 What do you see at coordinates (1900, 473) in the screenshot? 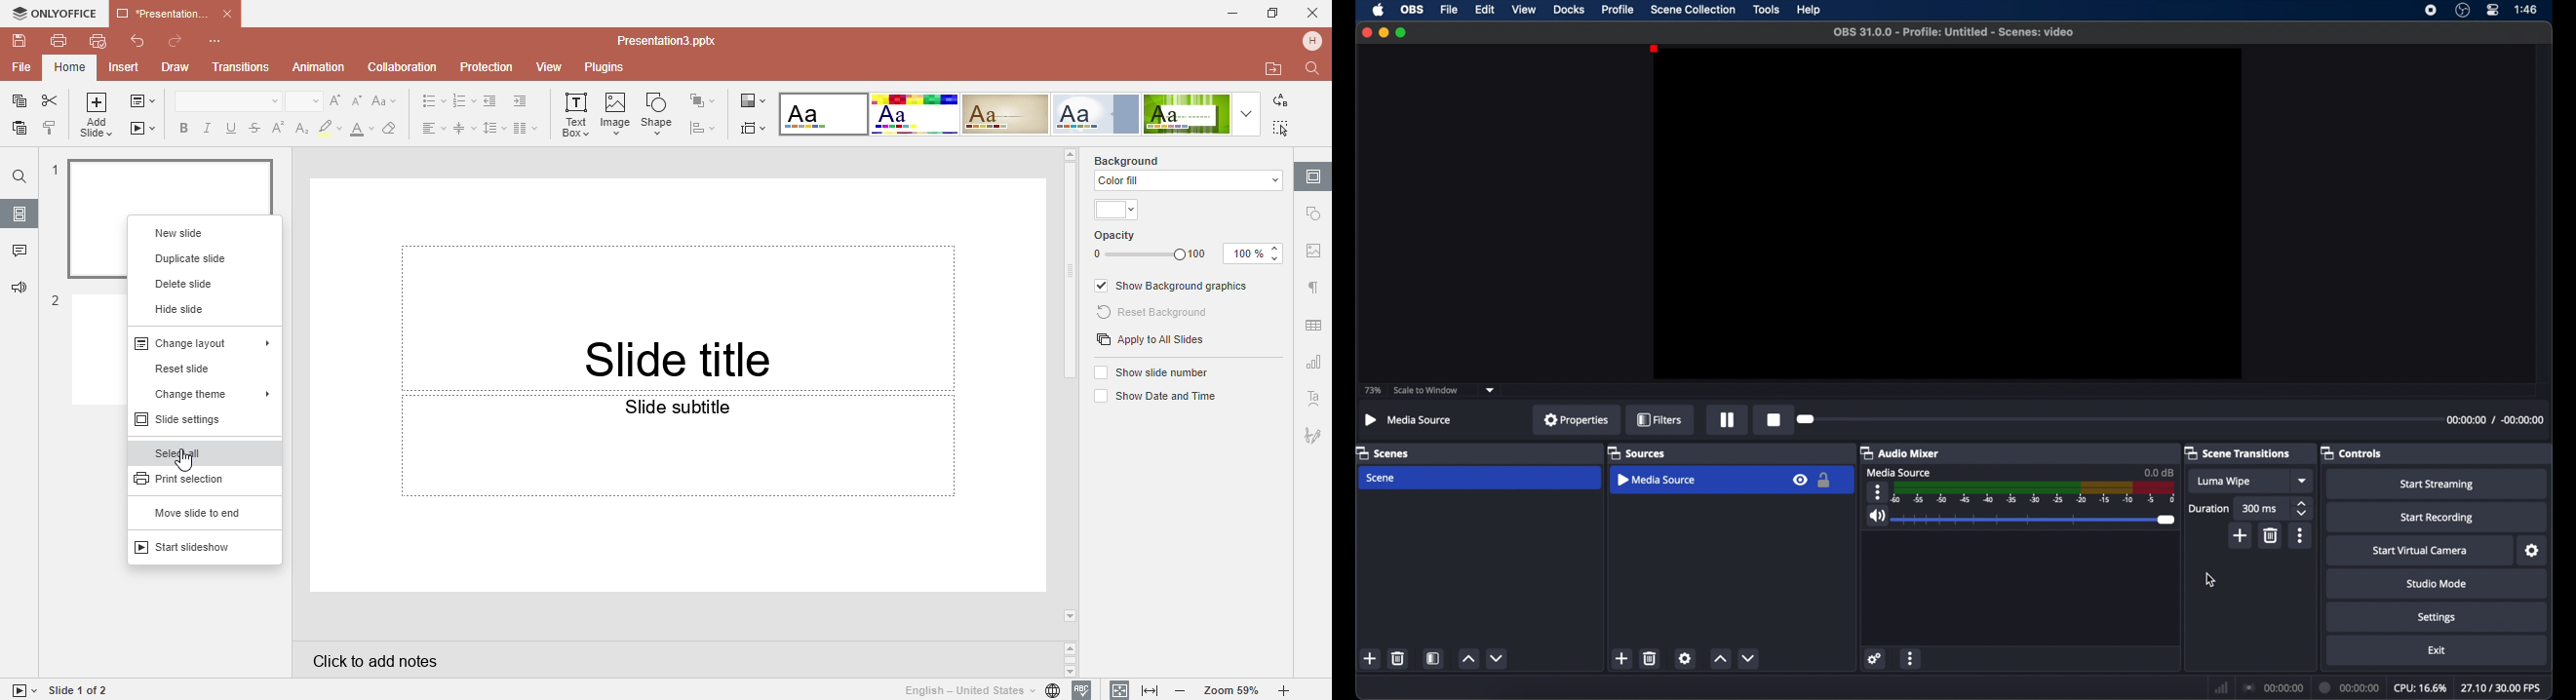
I see `media source` at bounding box center [1900, 473].